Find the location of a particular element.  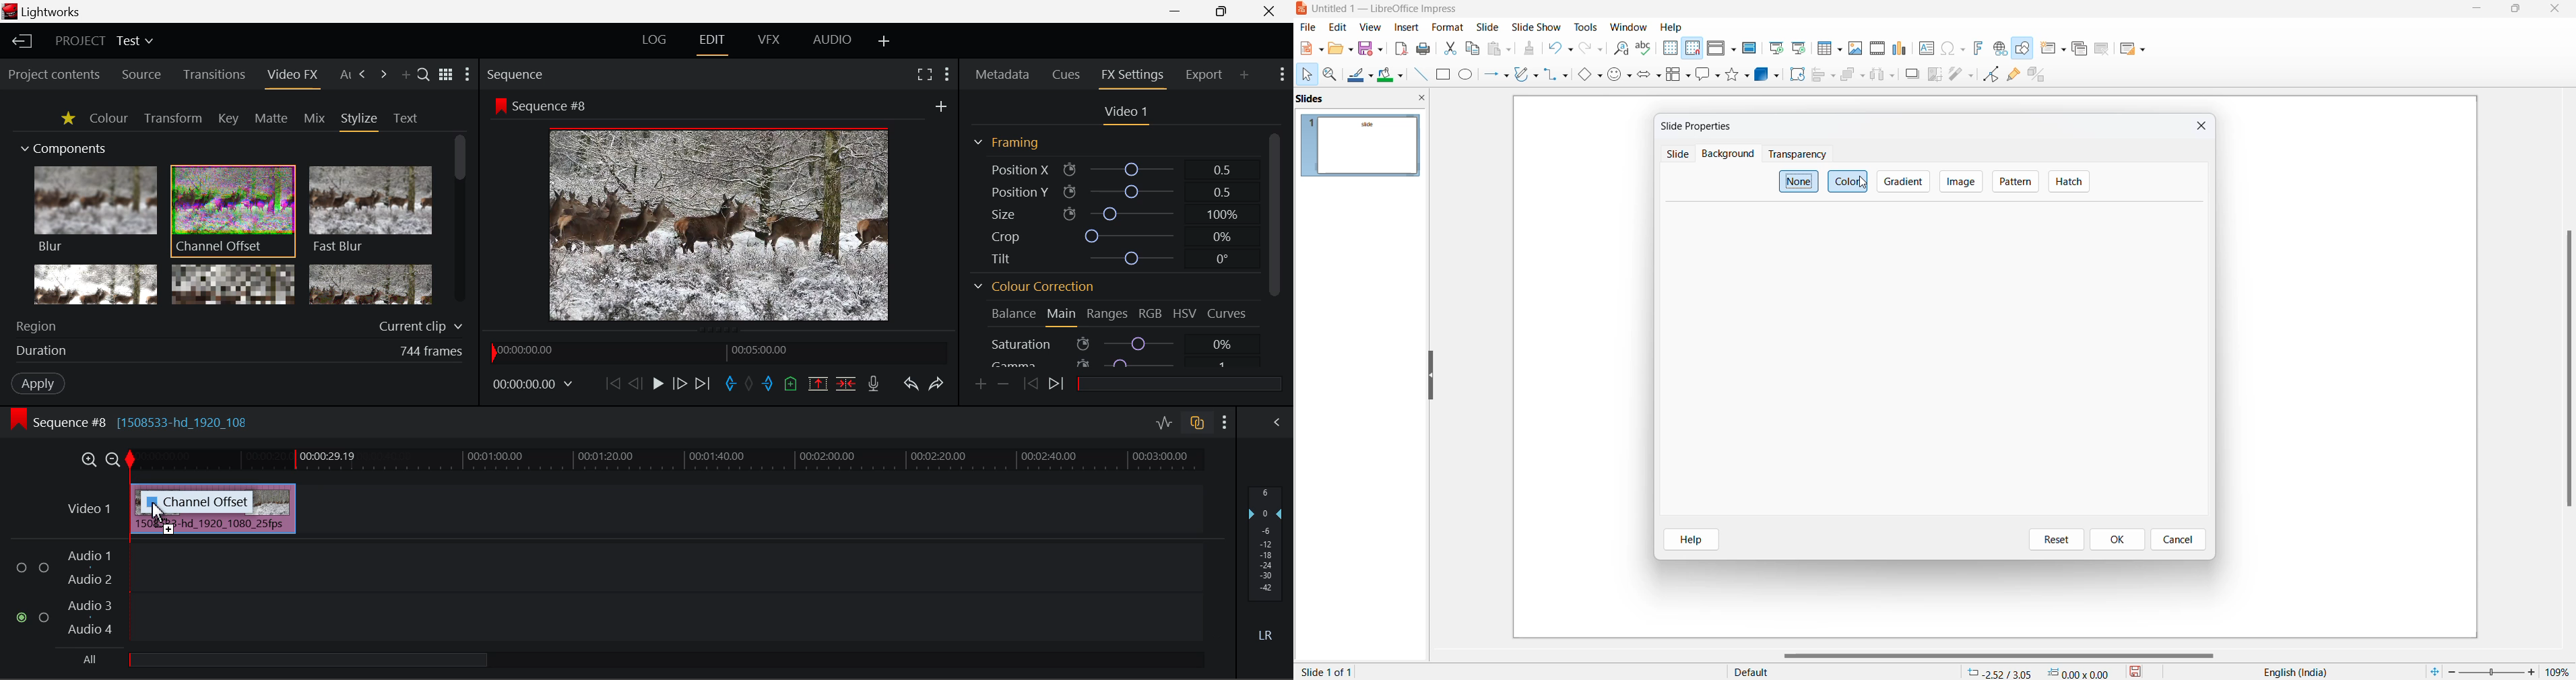

delete slide is located at coordinates (2102, 51).